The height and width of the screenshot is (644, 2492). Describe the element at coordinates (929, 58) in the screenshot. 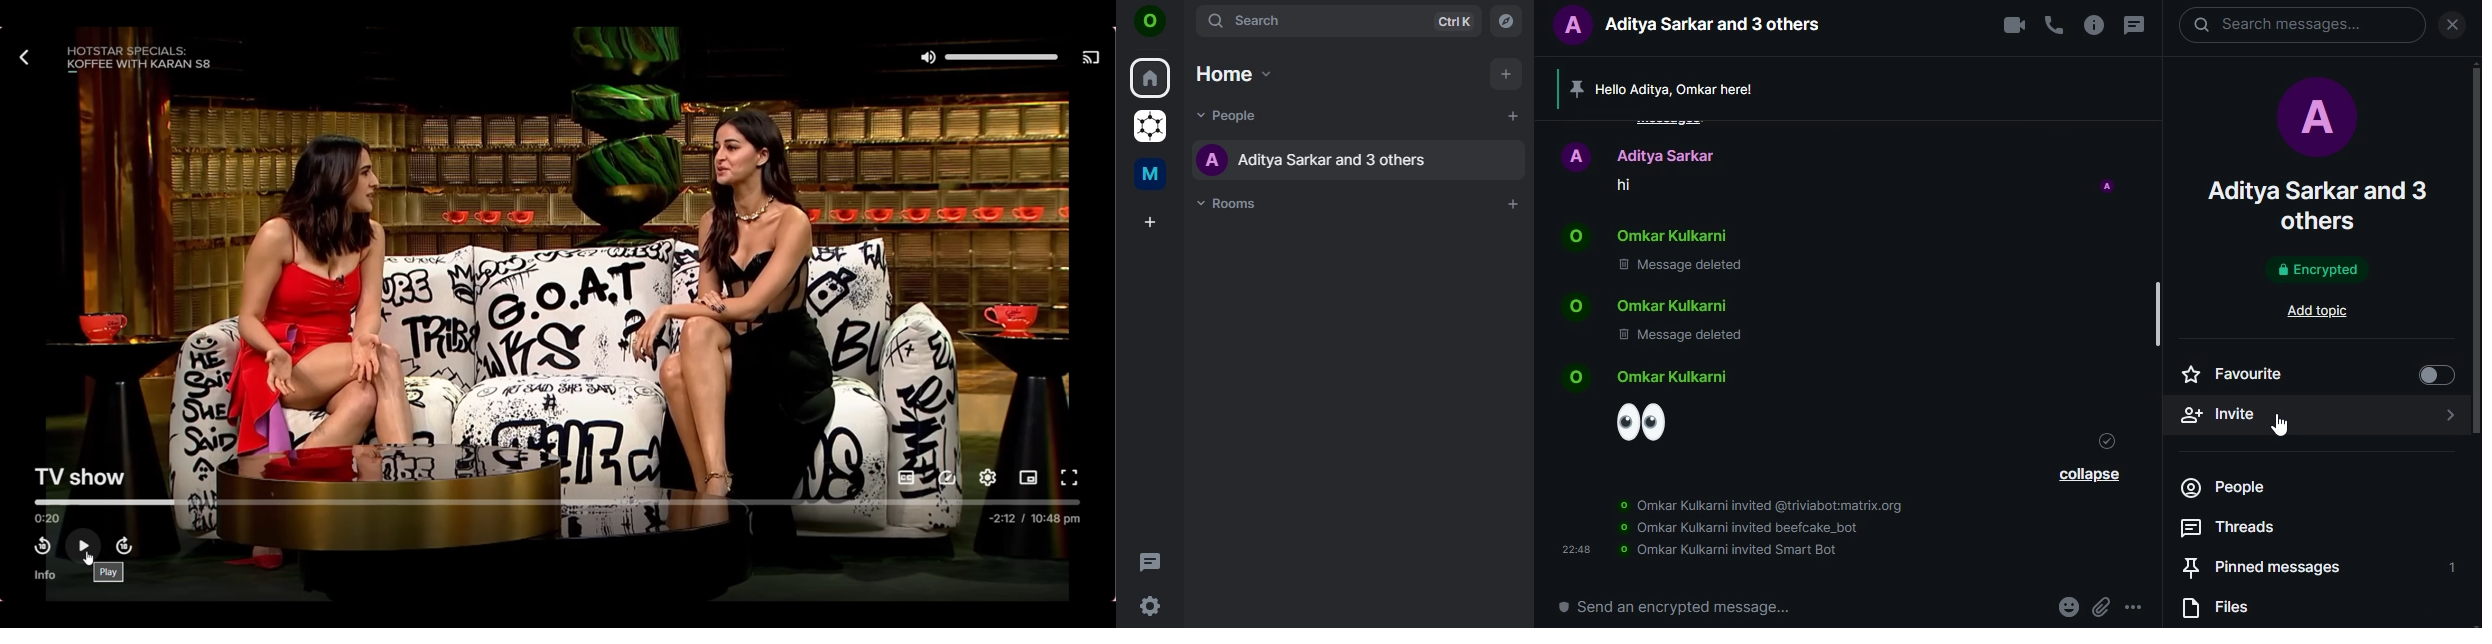

I see `Mute` at that location.